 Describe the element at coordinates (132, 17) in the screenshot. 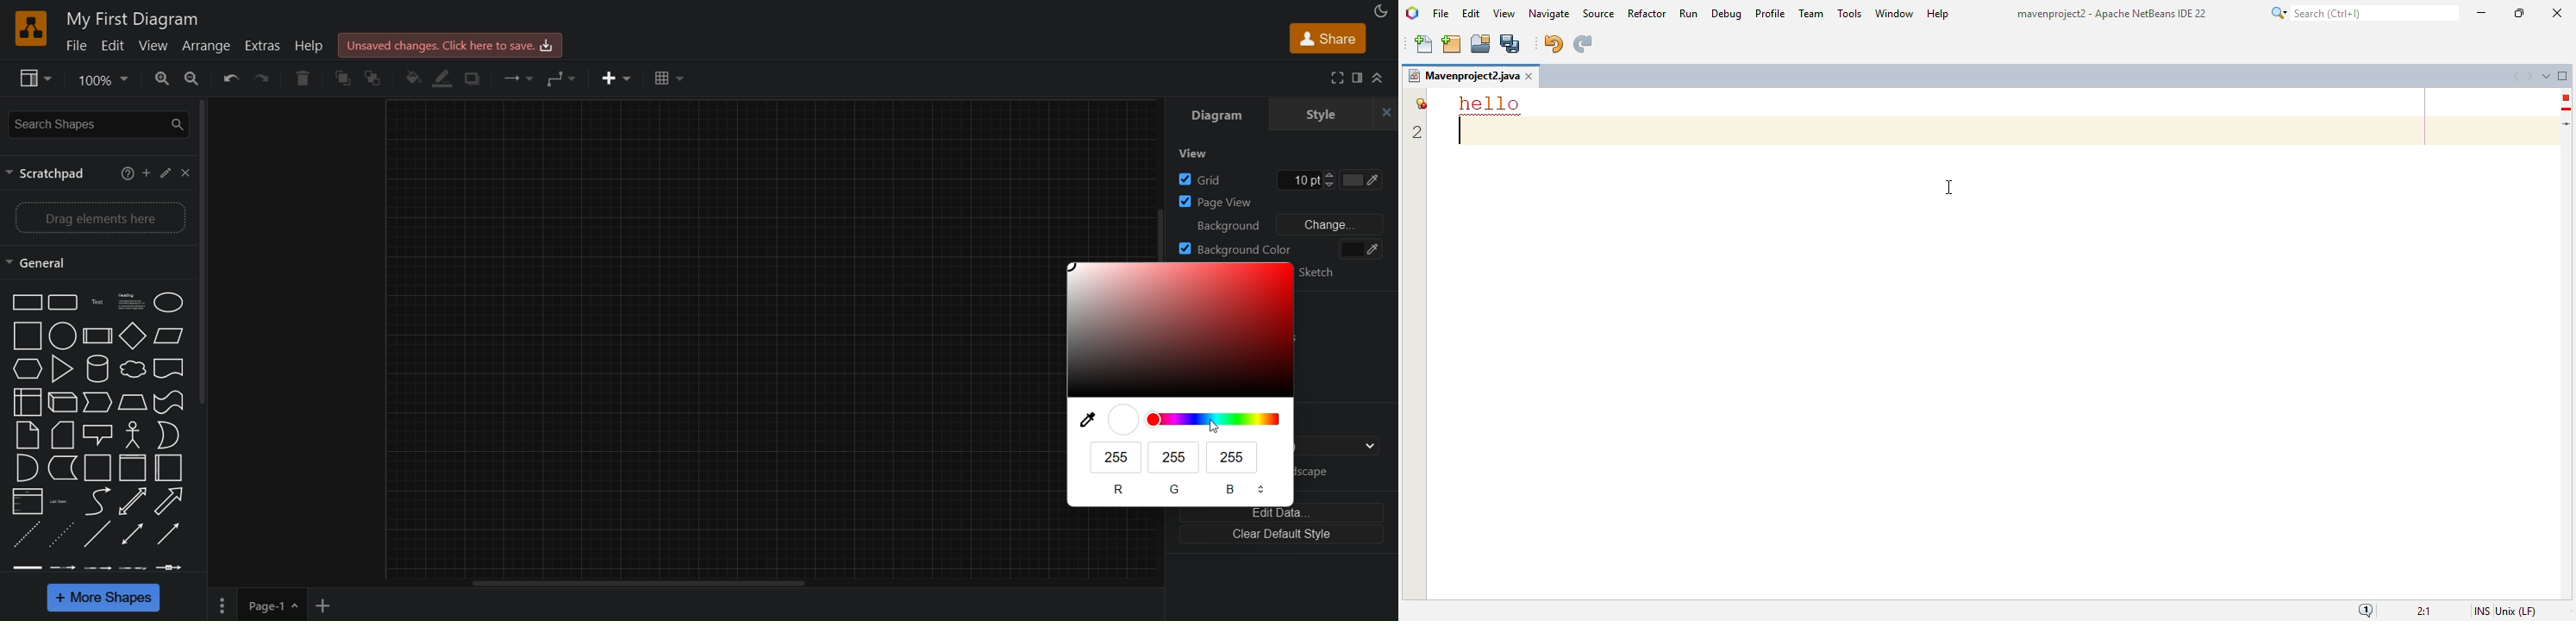

I see `title` at that location.